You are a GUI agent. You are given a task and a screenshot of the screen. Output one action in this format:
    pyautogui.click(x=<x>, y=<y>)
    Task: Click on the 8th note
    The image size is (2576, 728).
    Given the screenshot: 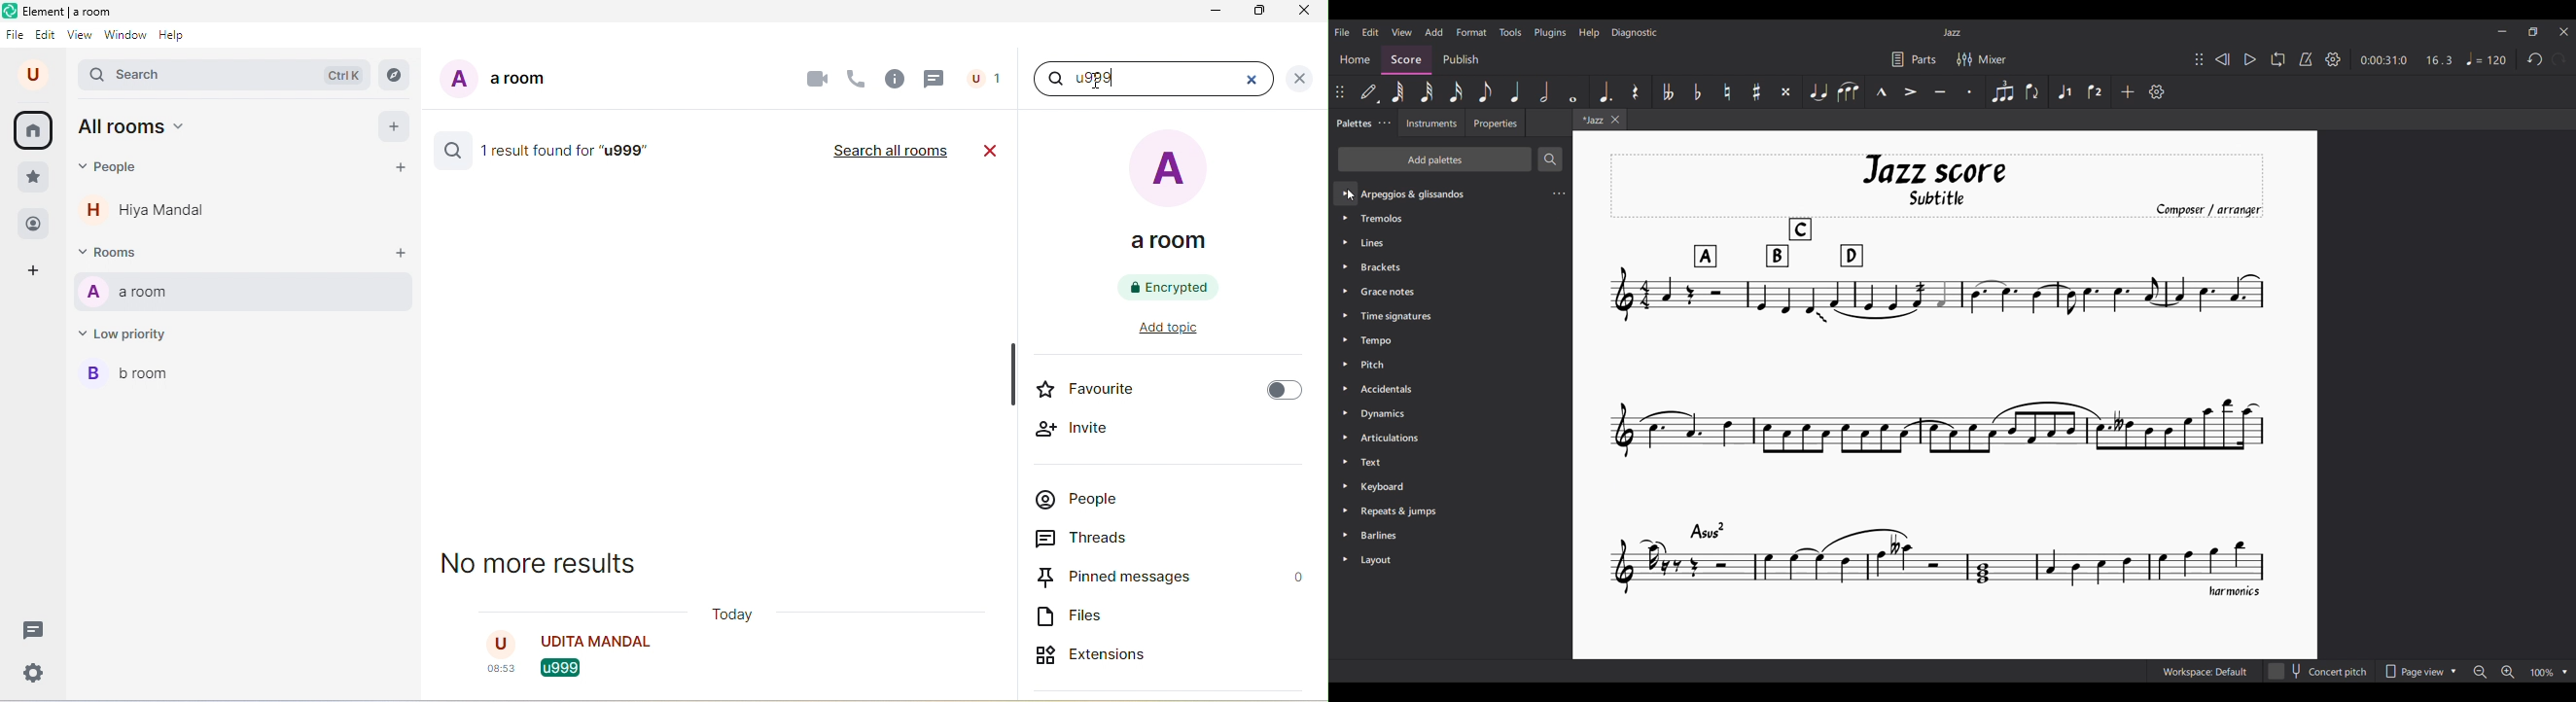 What is the action you would take?
    pyautogui.click(x=1485, y=92)
    